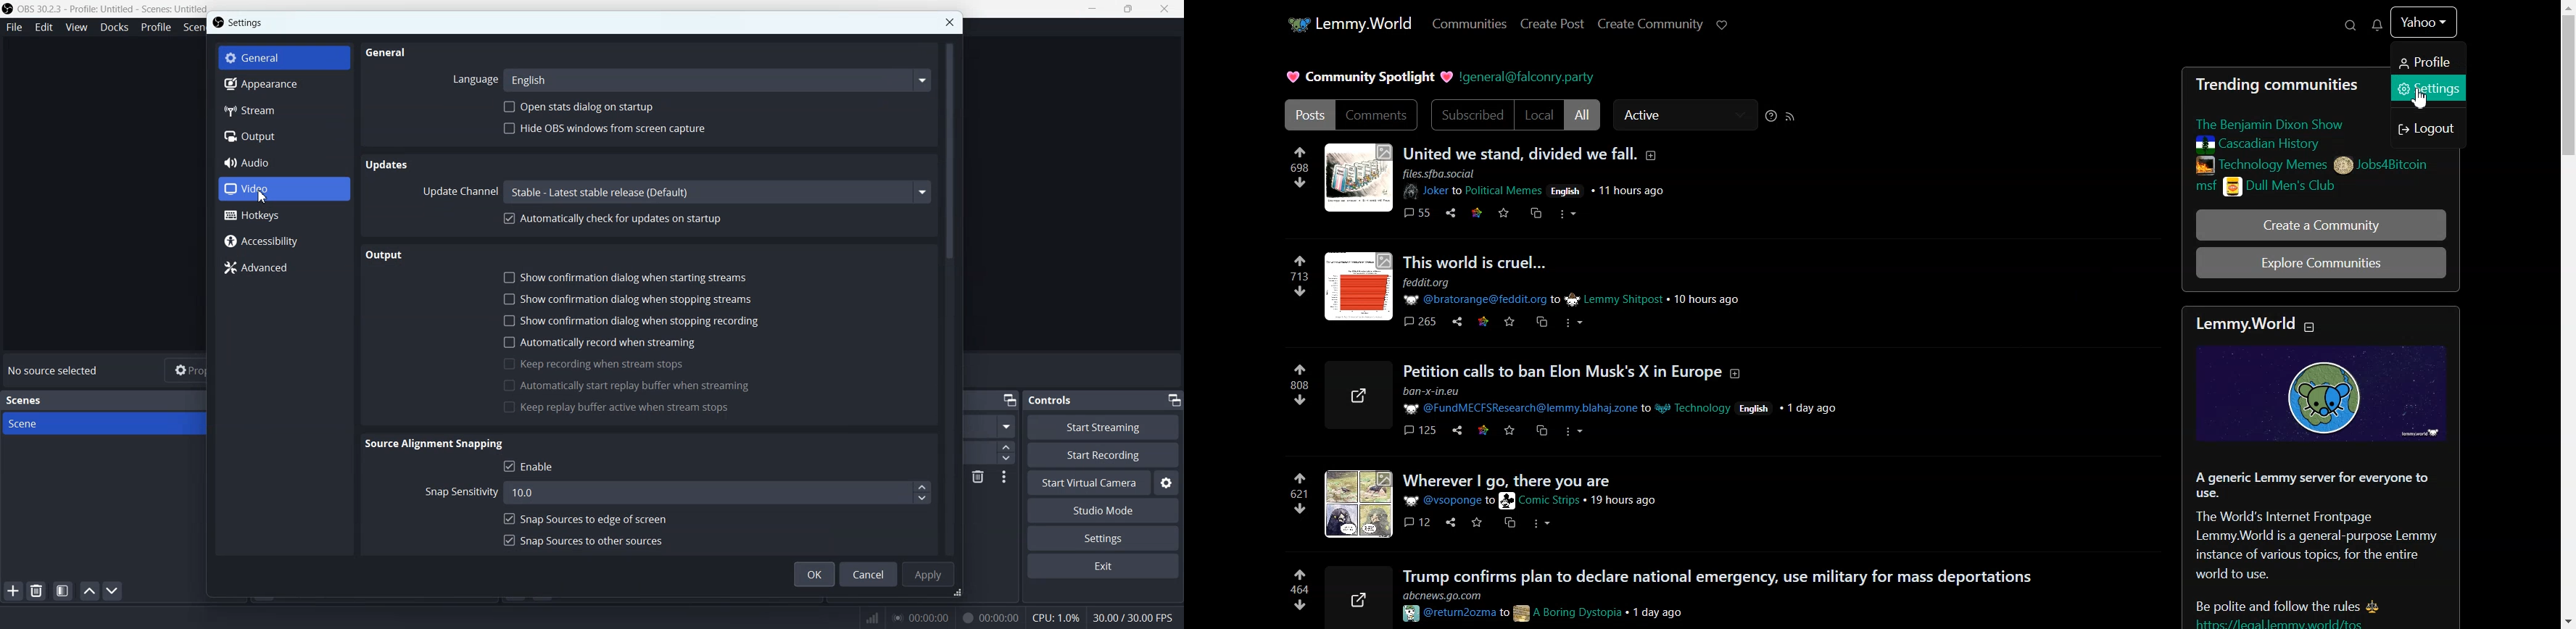 This screenshot has height=644, width=2576. I want to click on Updates, so click(388, 165).